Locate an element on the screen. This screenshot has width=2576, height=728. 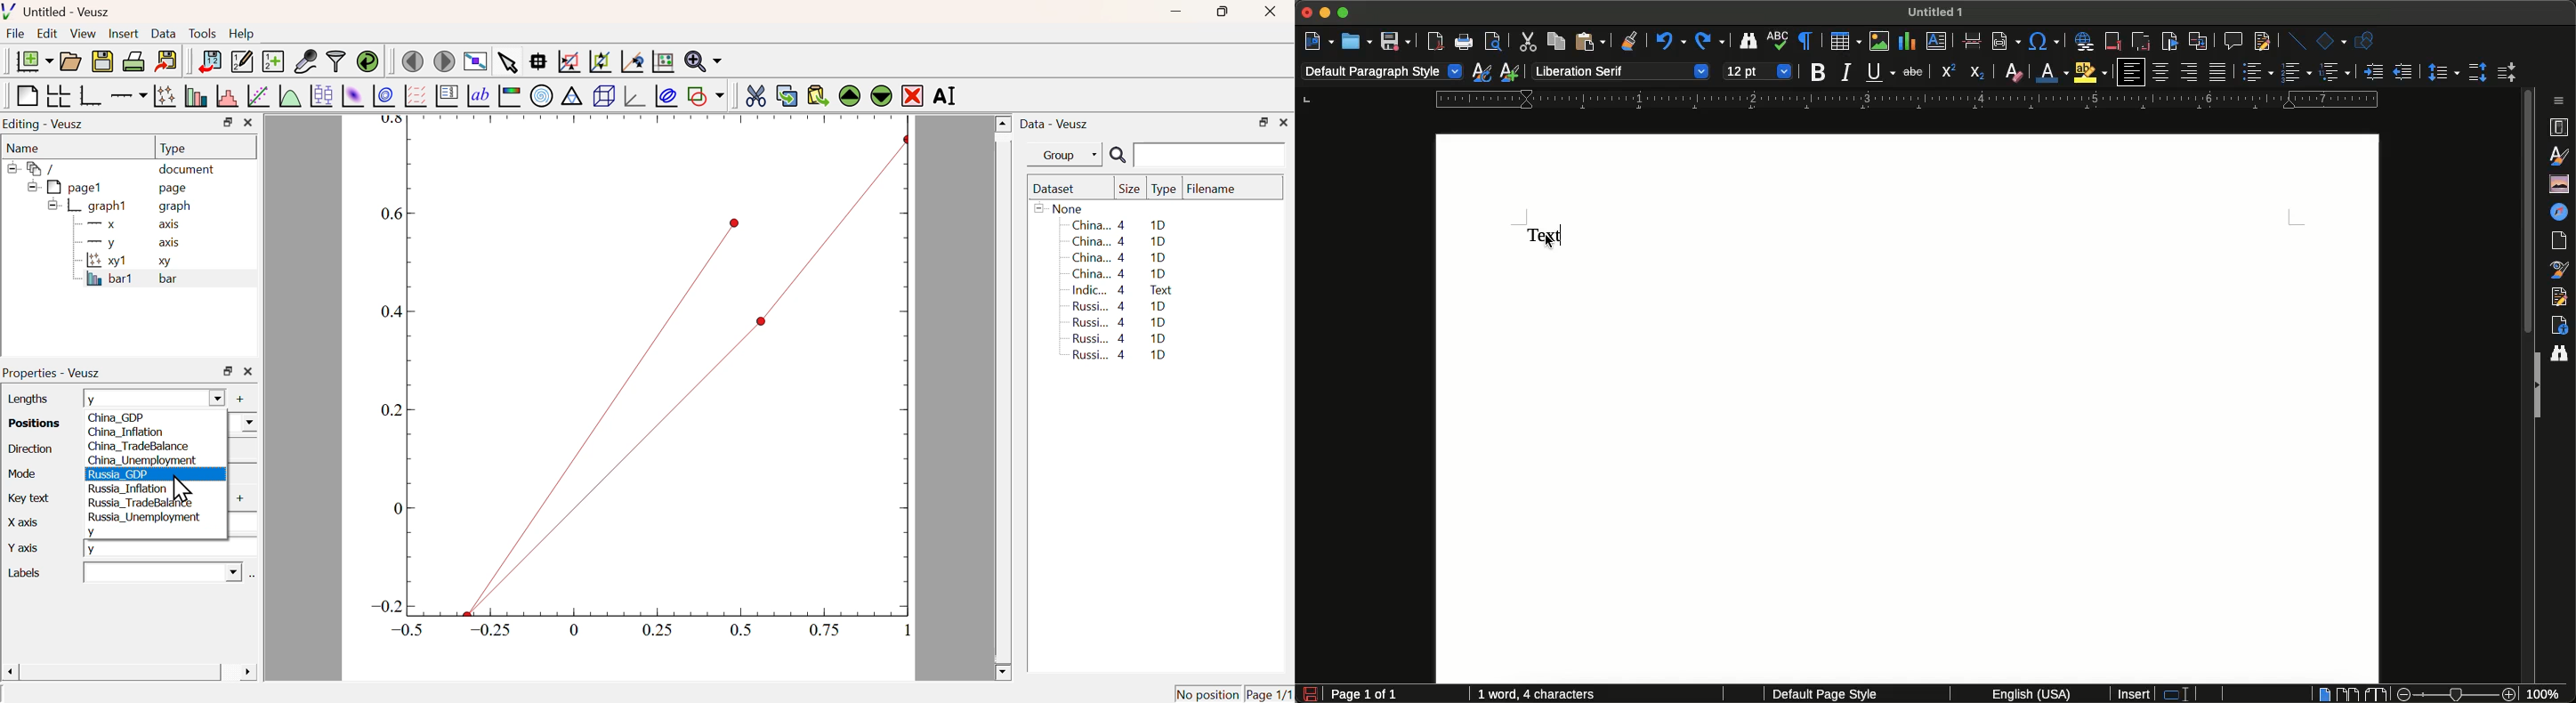
Restore Down is located at coordinates (228, 371).